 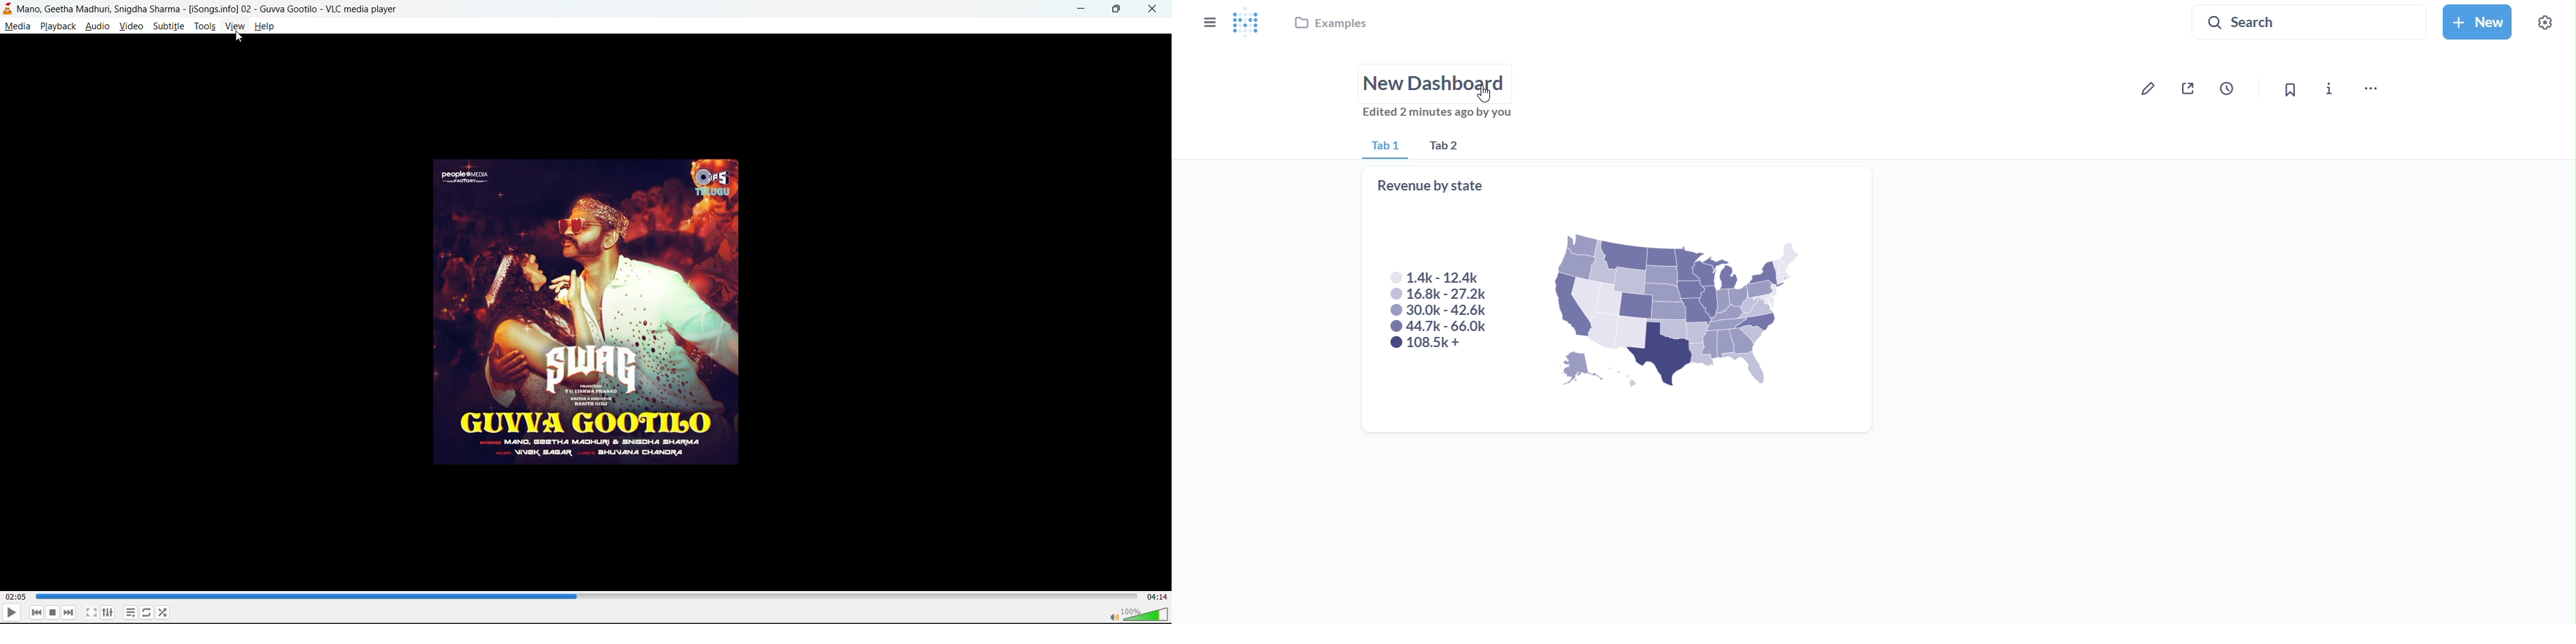 What do you see at coordinates (58, 27) in the screenshot?
I see `playback` at bounding box center [58, 27].